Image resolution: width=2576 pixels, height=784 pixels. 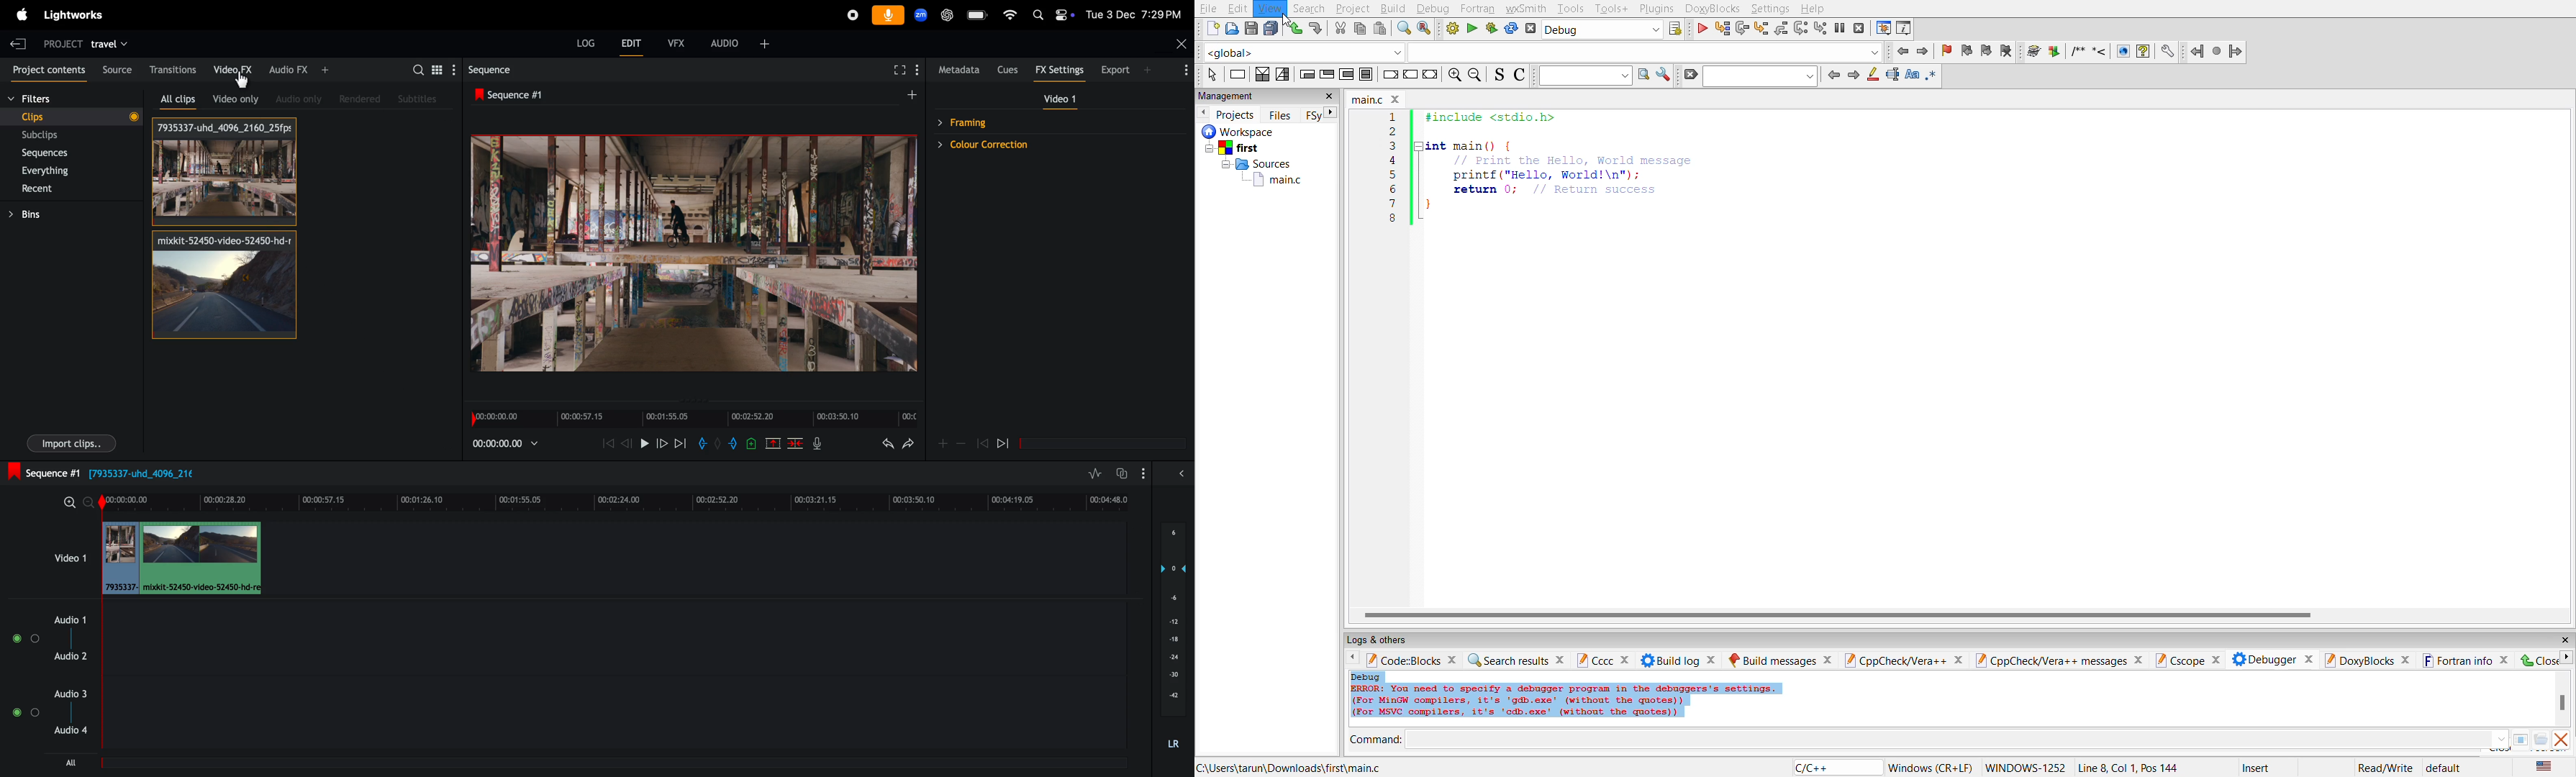 I want to click on back, so click(x=1356, y=659).